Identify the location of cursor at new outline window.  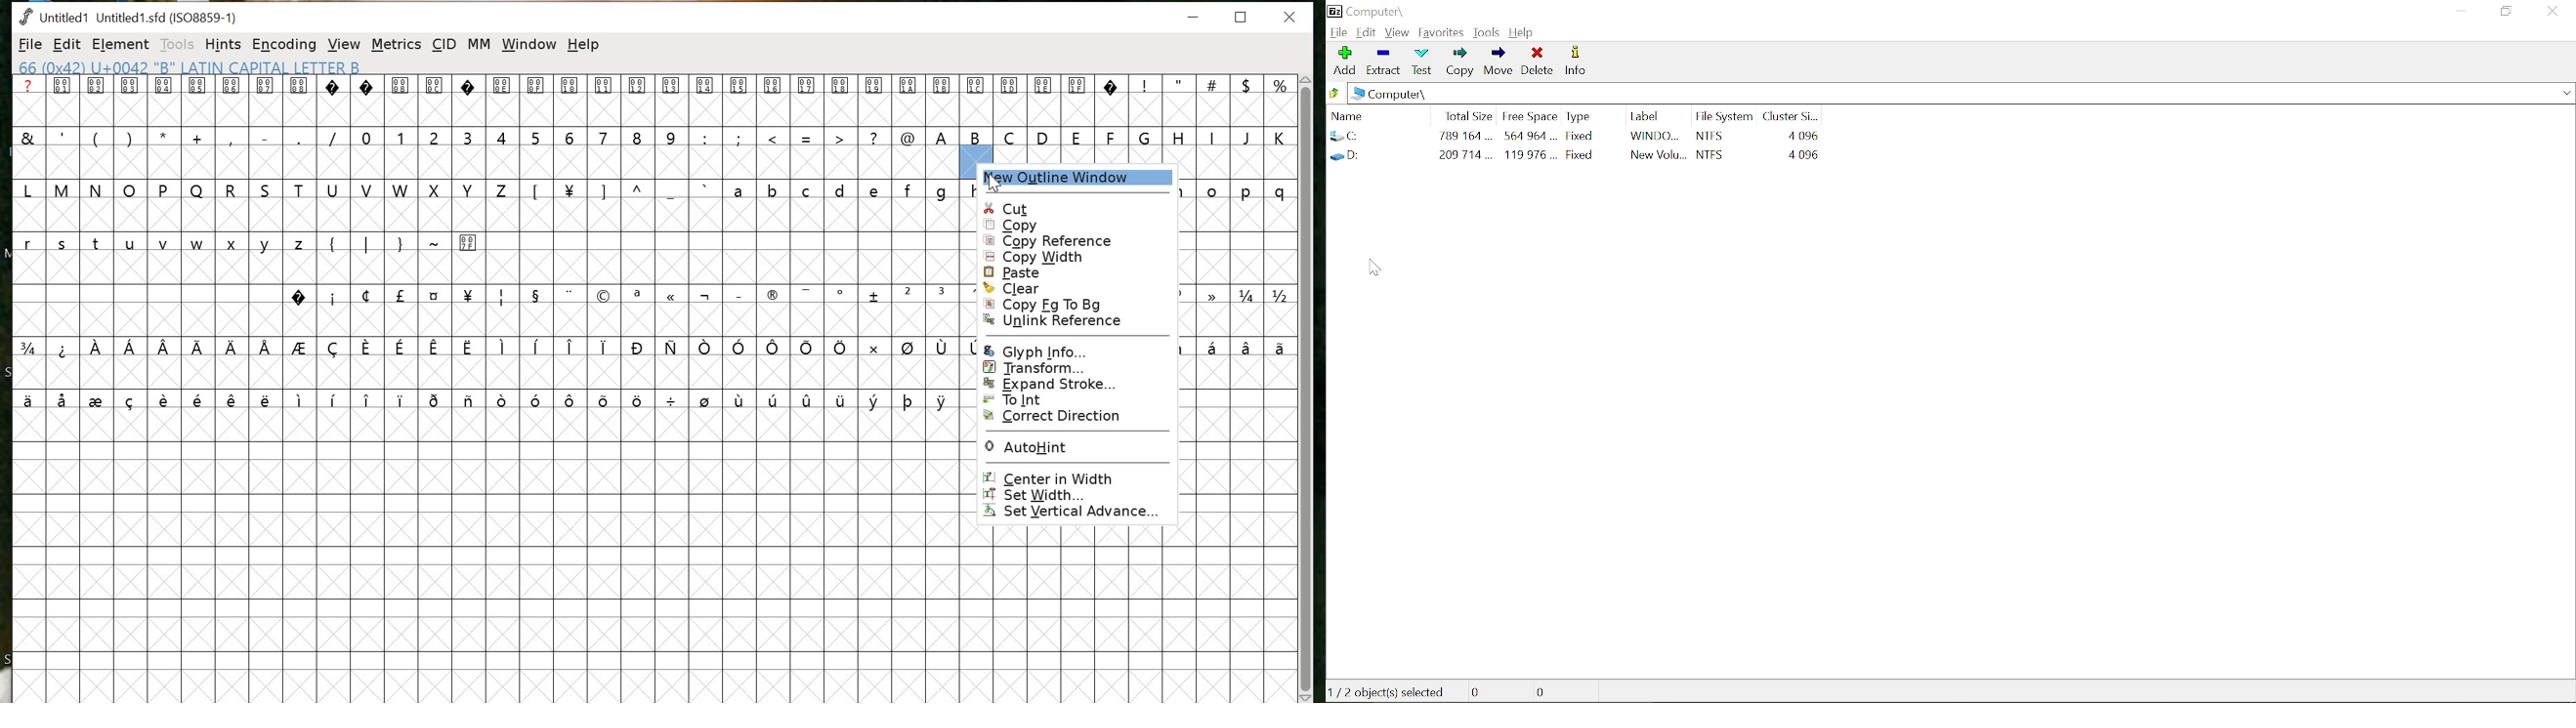
(992, 182).